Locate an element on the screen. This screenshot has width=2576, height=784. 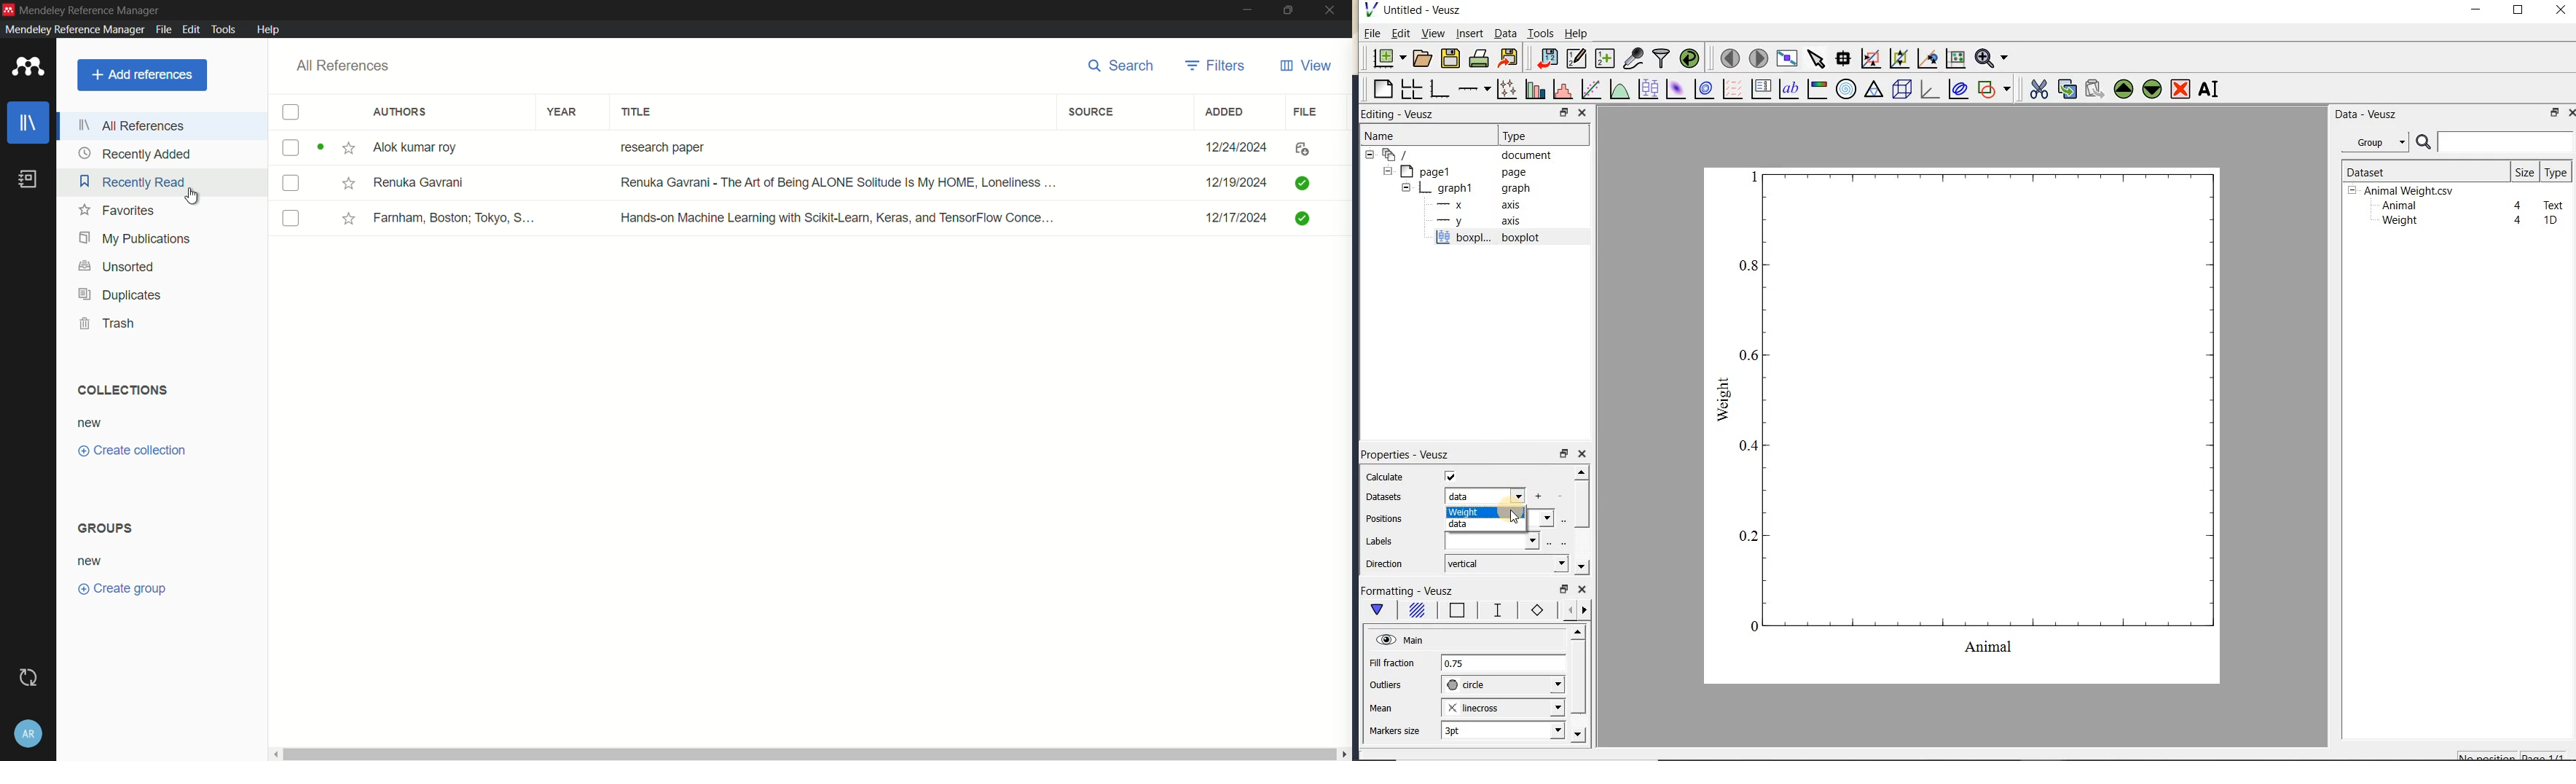
new document is located at coordinates (1386, 58).